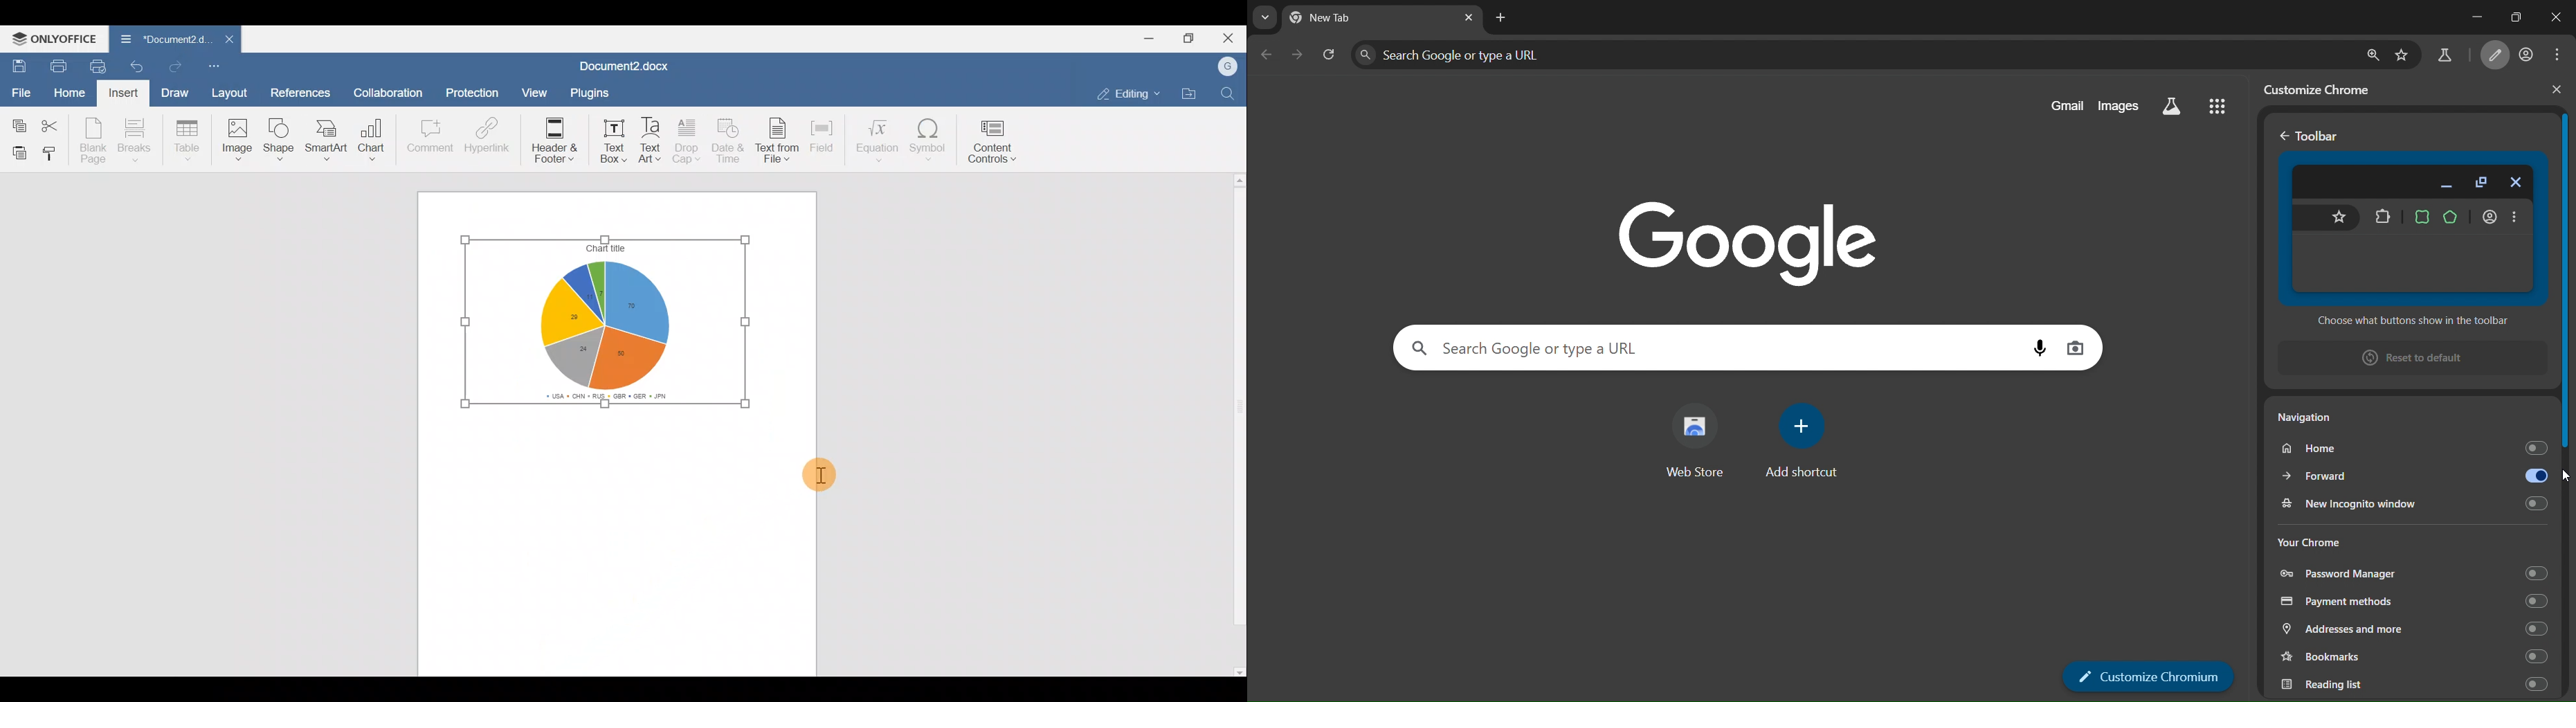 The width and height of the screenshot is (2576, 728). I want to click on Table, so click(187, 138).